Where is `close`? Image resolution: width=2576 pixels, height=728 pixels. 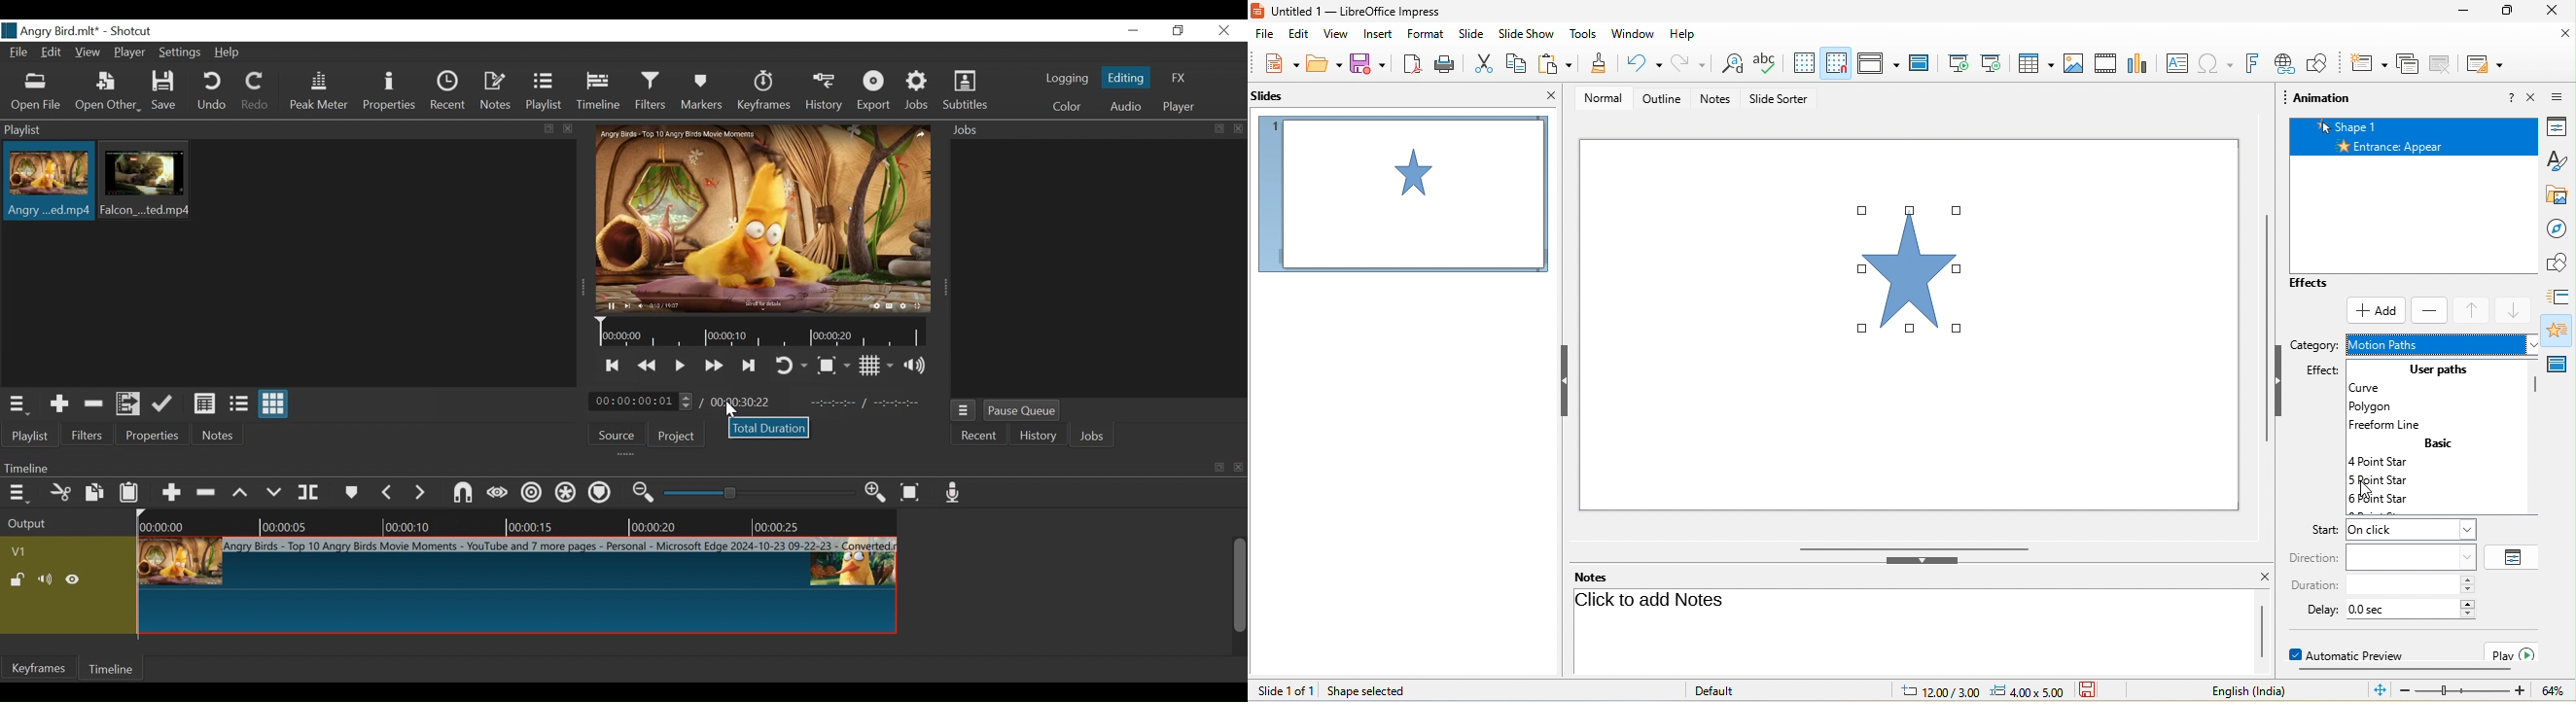
close is located at coordinates (1547, 96).